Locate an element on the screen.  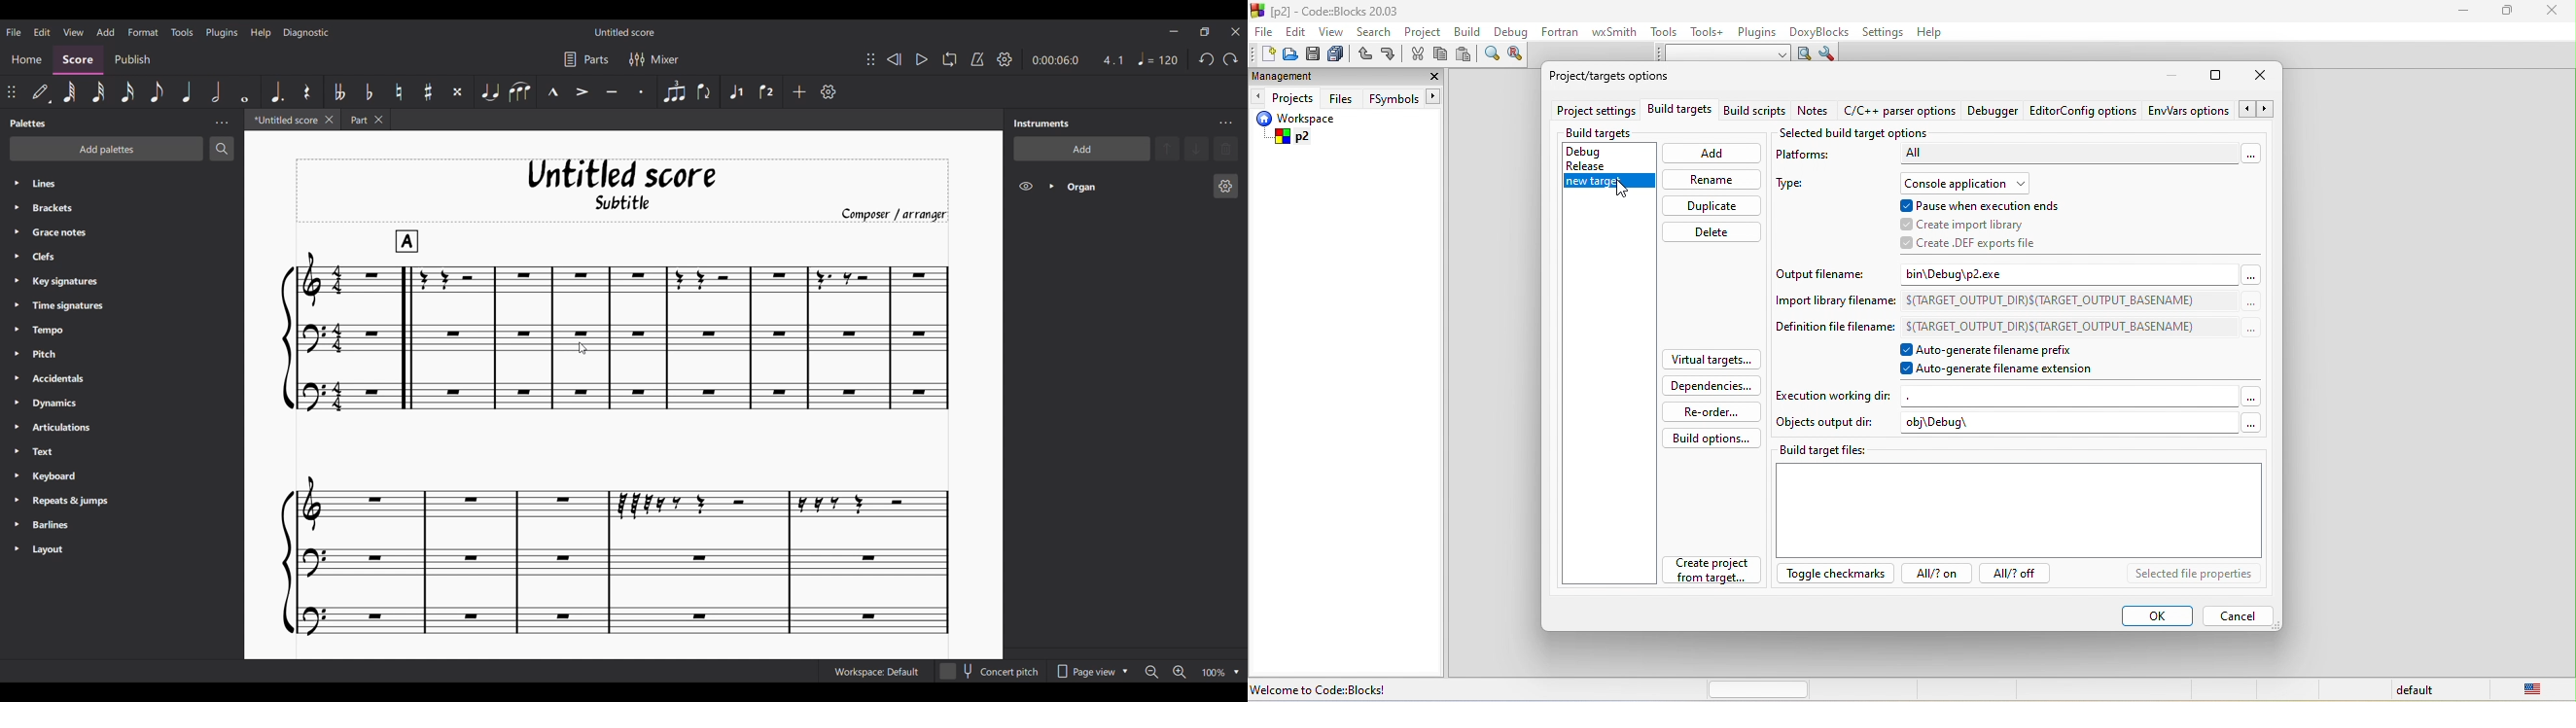
duplicate is located at coordinates (1711, 206).